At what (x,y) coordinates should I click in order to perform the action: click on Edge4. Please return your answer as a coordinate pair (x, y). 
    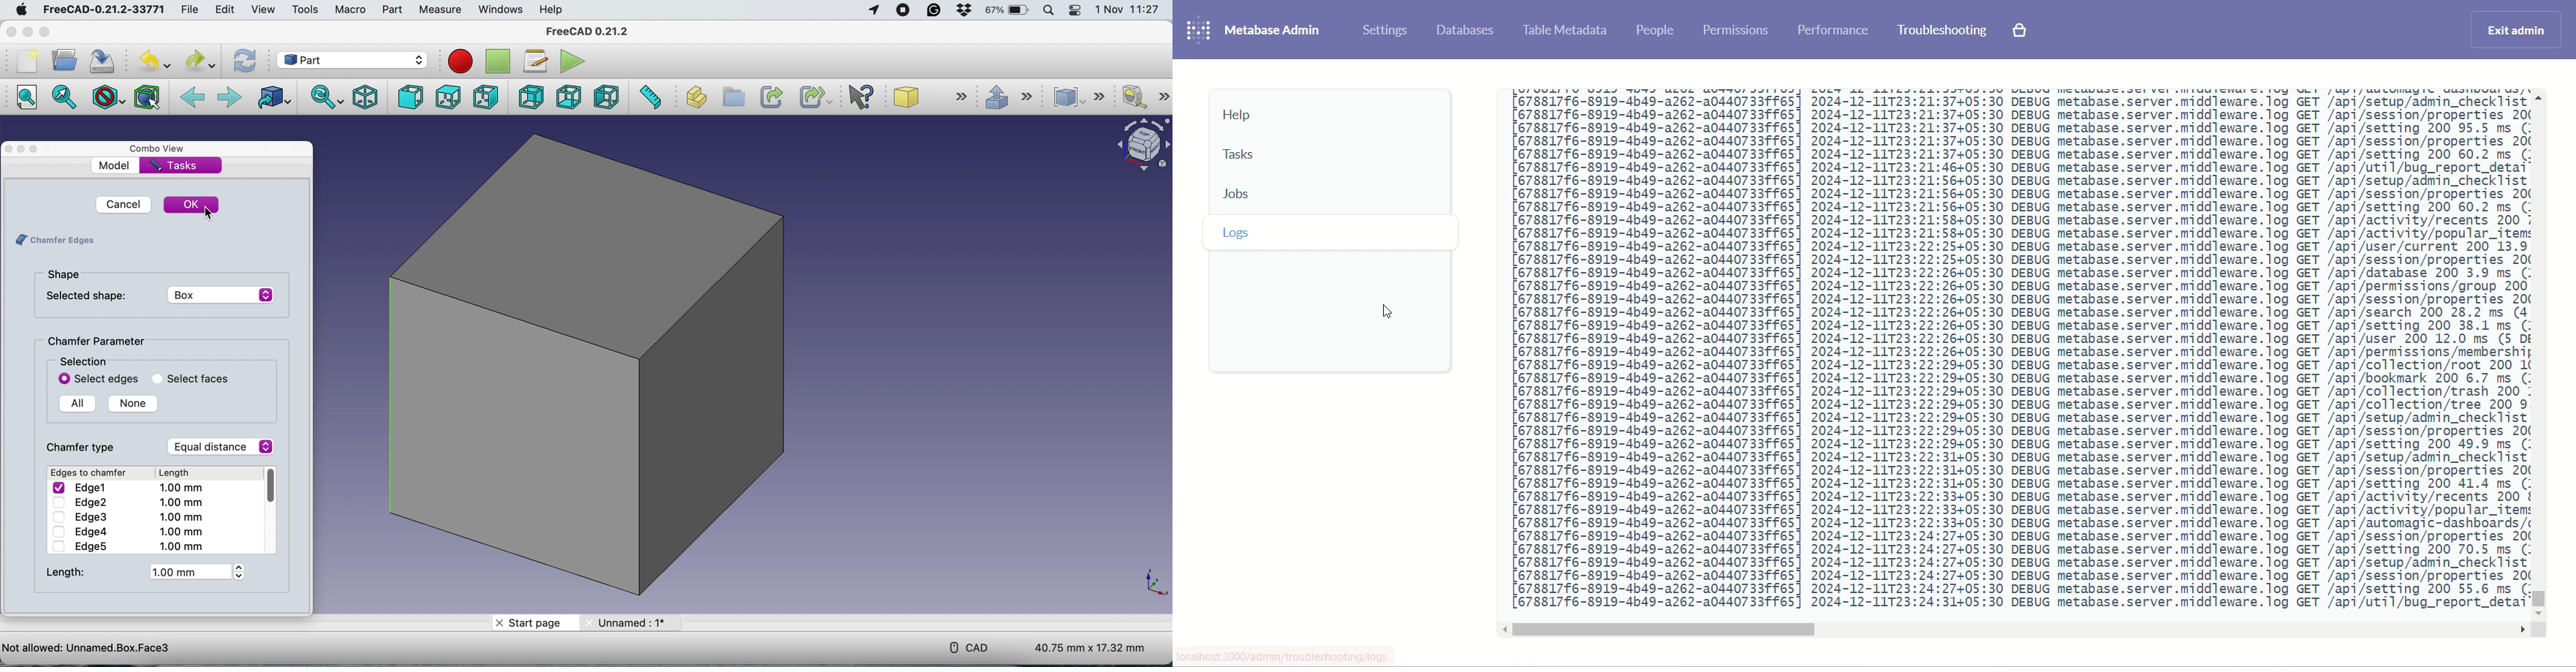
    Looking at the image, I should click on (133, 530).